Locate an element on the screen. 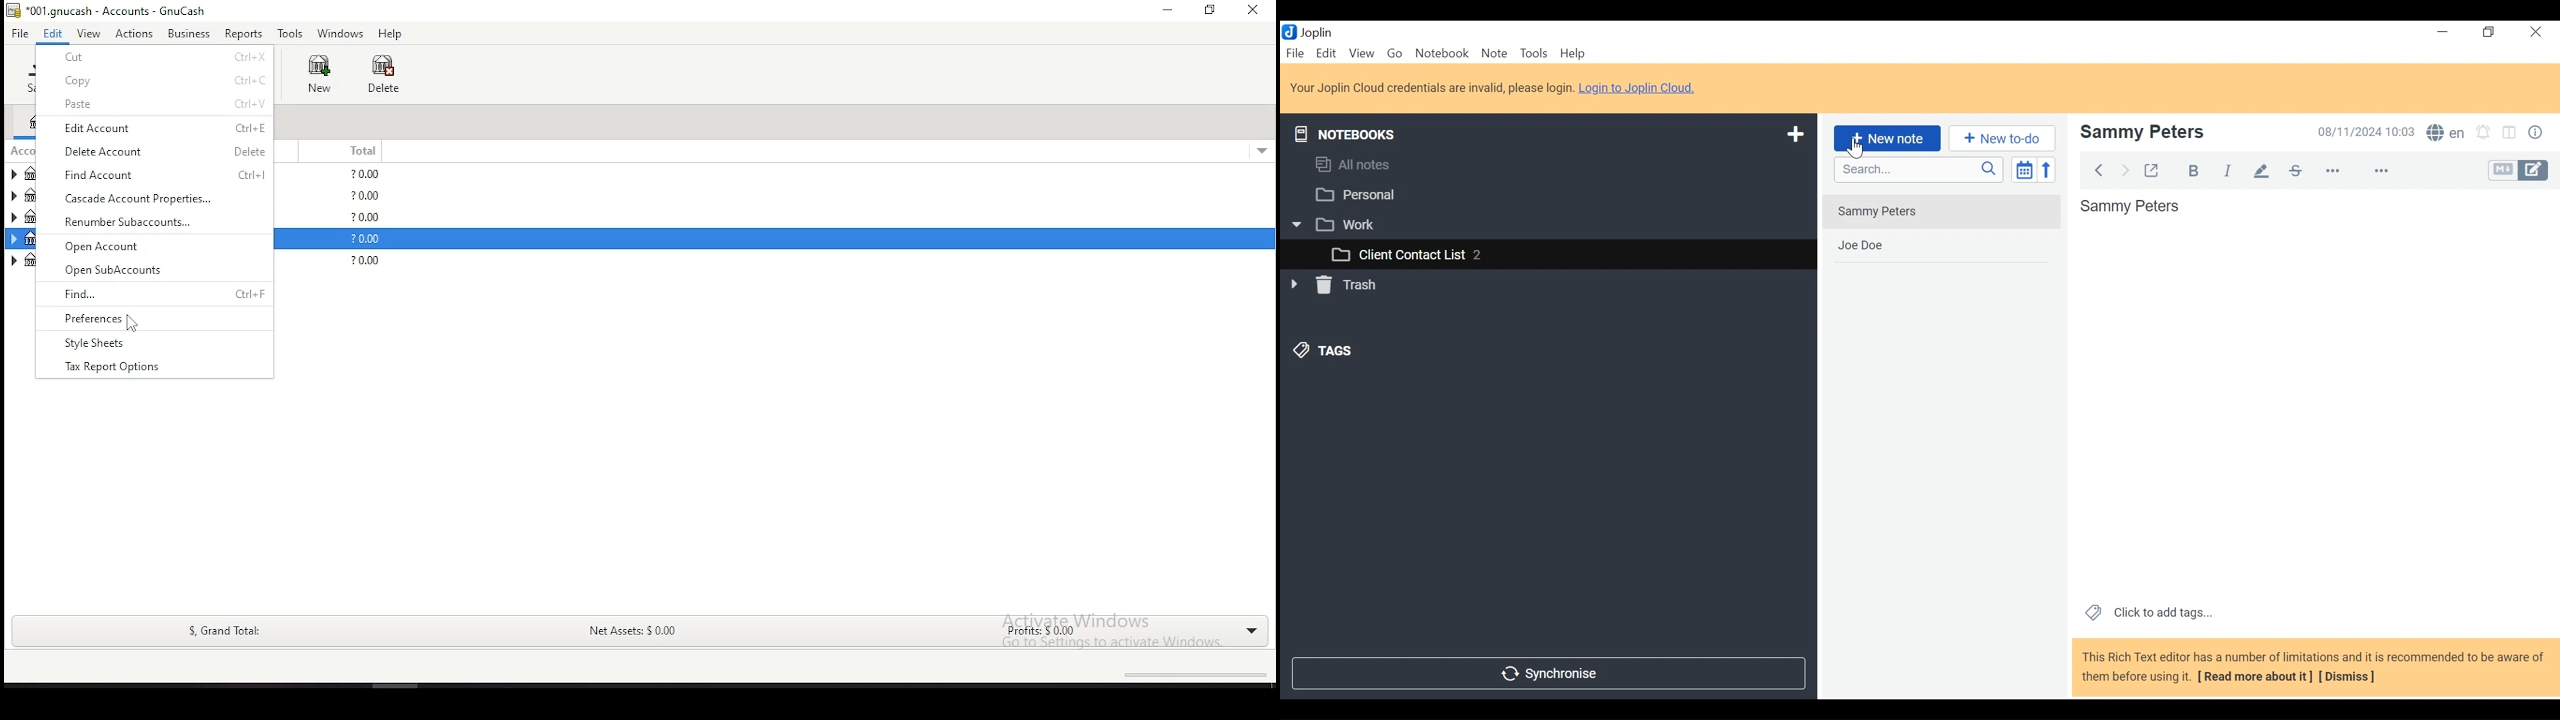 Image resolution: width=2576 pixels, height=728 pixels. Note Properties is located at coordinates (2535, 131).